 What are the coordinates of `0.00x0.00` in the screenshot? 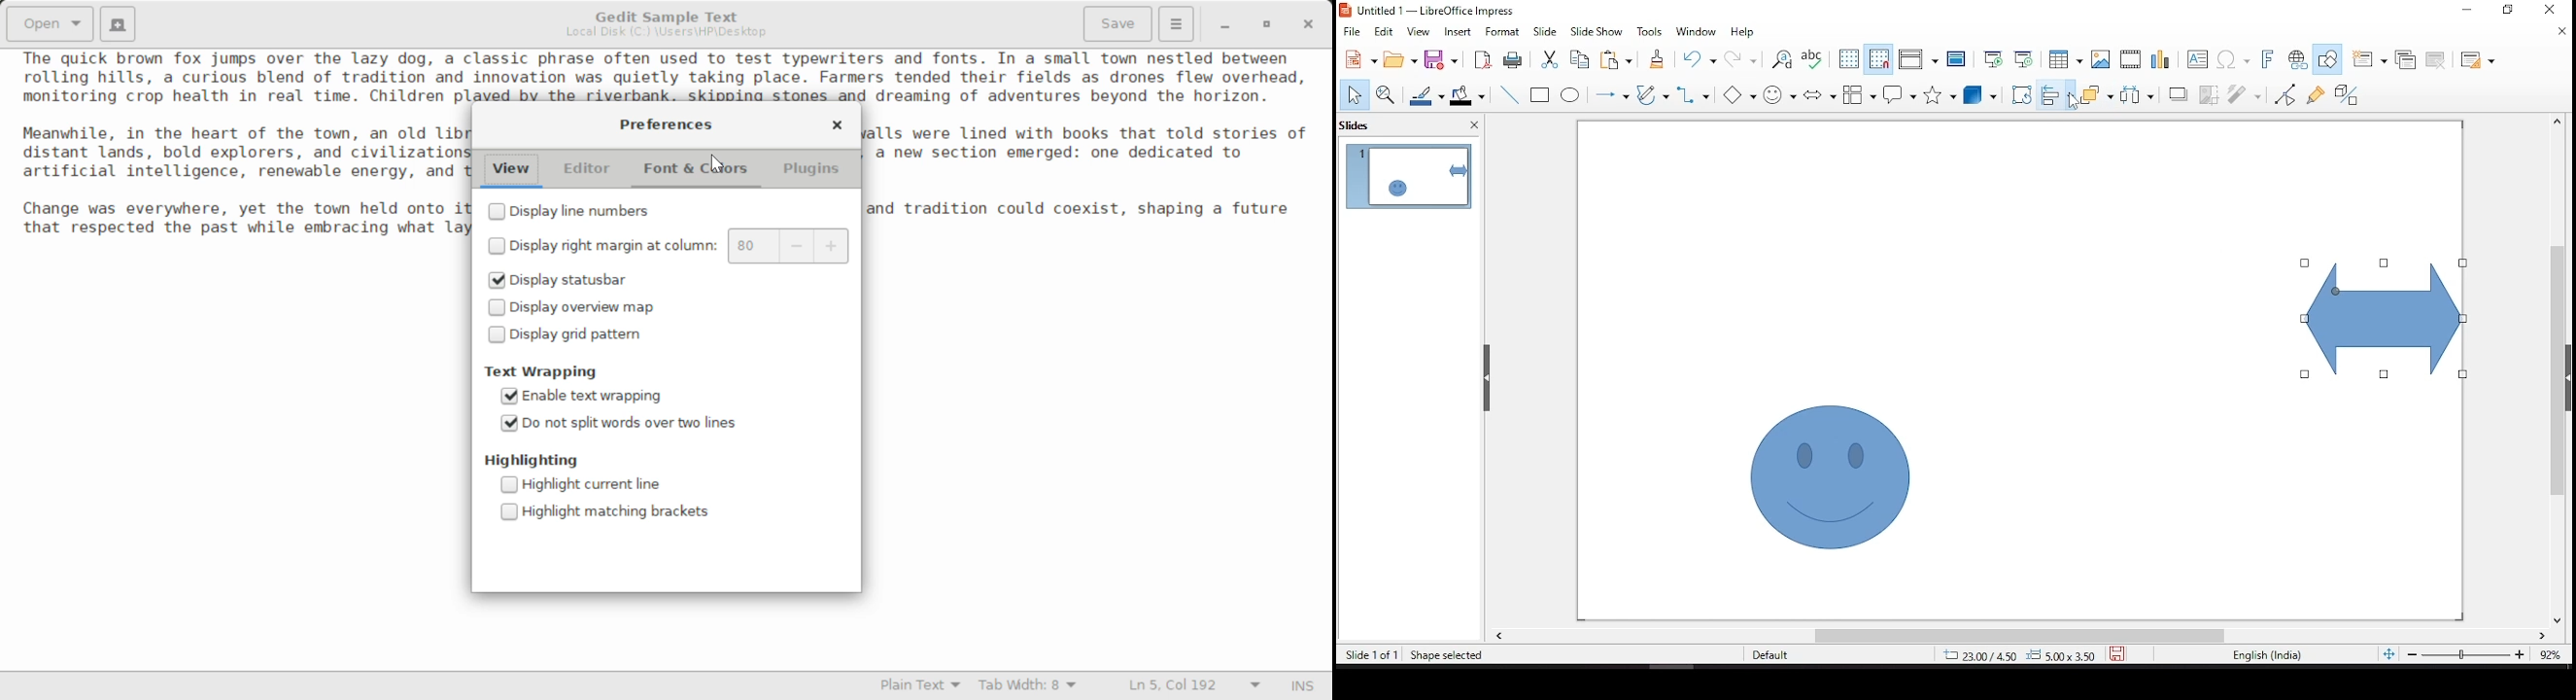 It's located at (2060, 654).